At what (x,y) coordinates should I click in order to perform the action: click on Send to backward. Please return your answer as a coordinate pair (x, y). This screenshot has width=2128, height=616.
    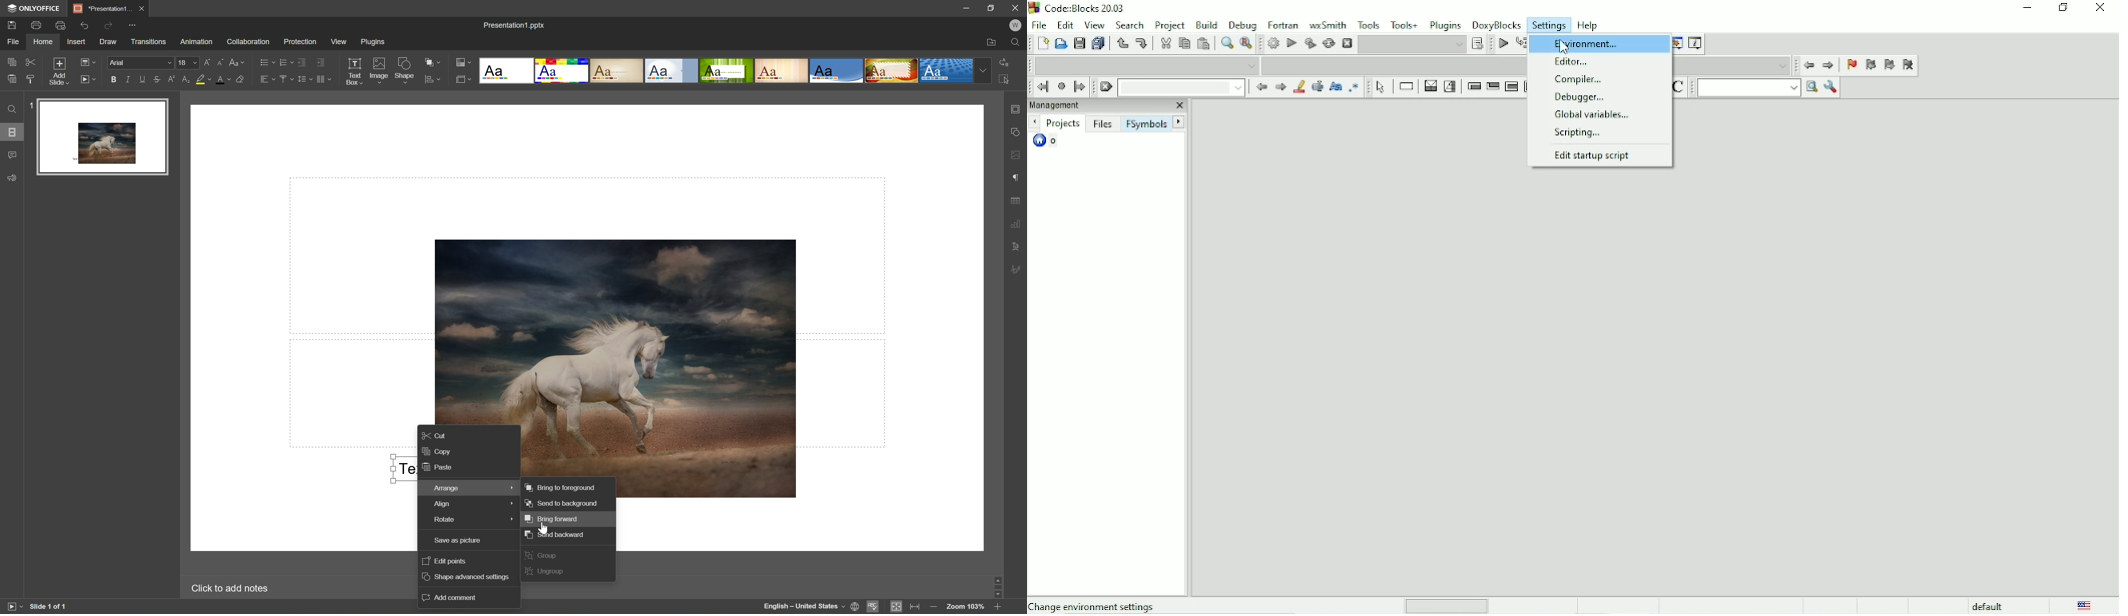
    Looking at the image, I should click on (563, 503).